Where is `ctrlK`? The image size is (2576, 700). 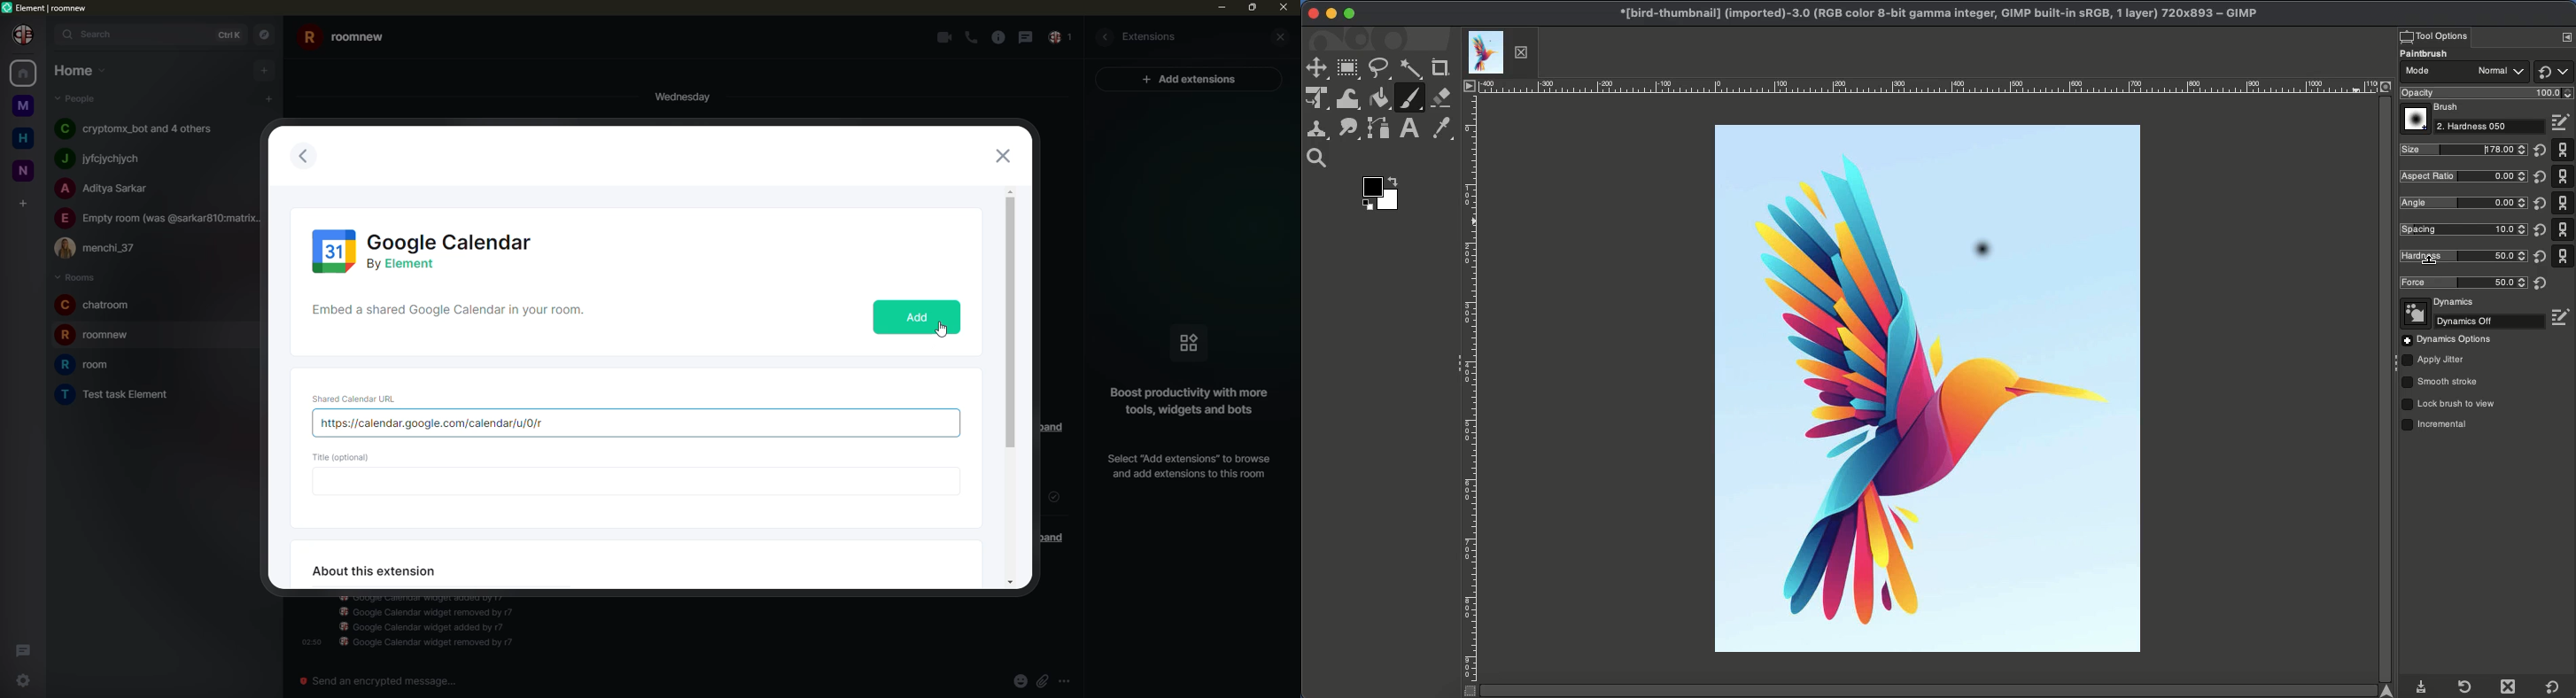 ctrlK is located at coordinates (230, 34).